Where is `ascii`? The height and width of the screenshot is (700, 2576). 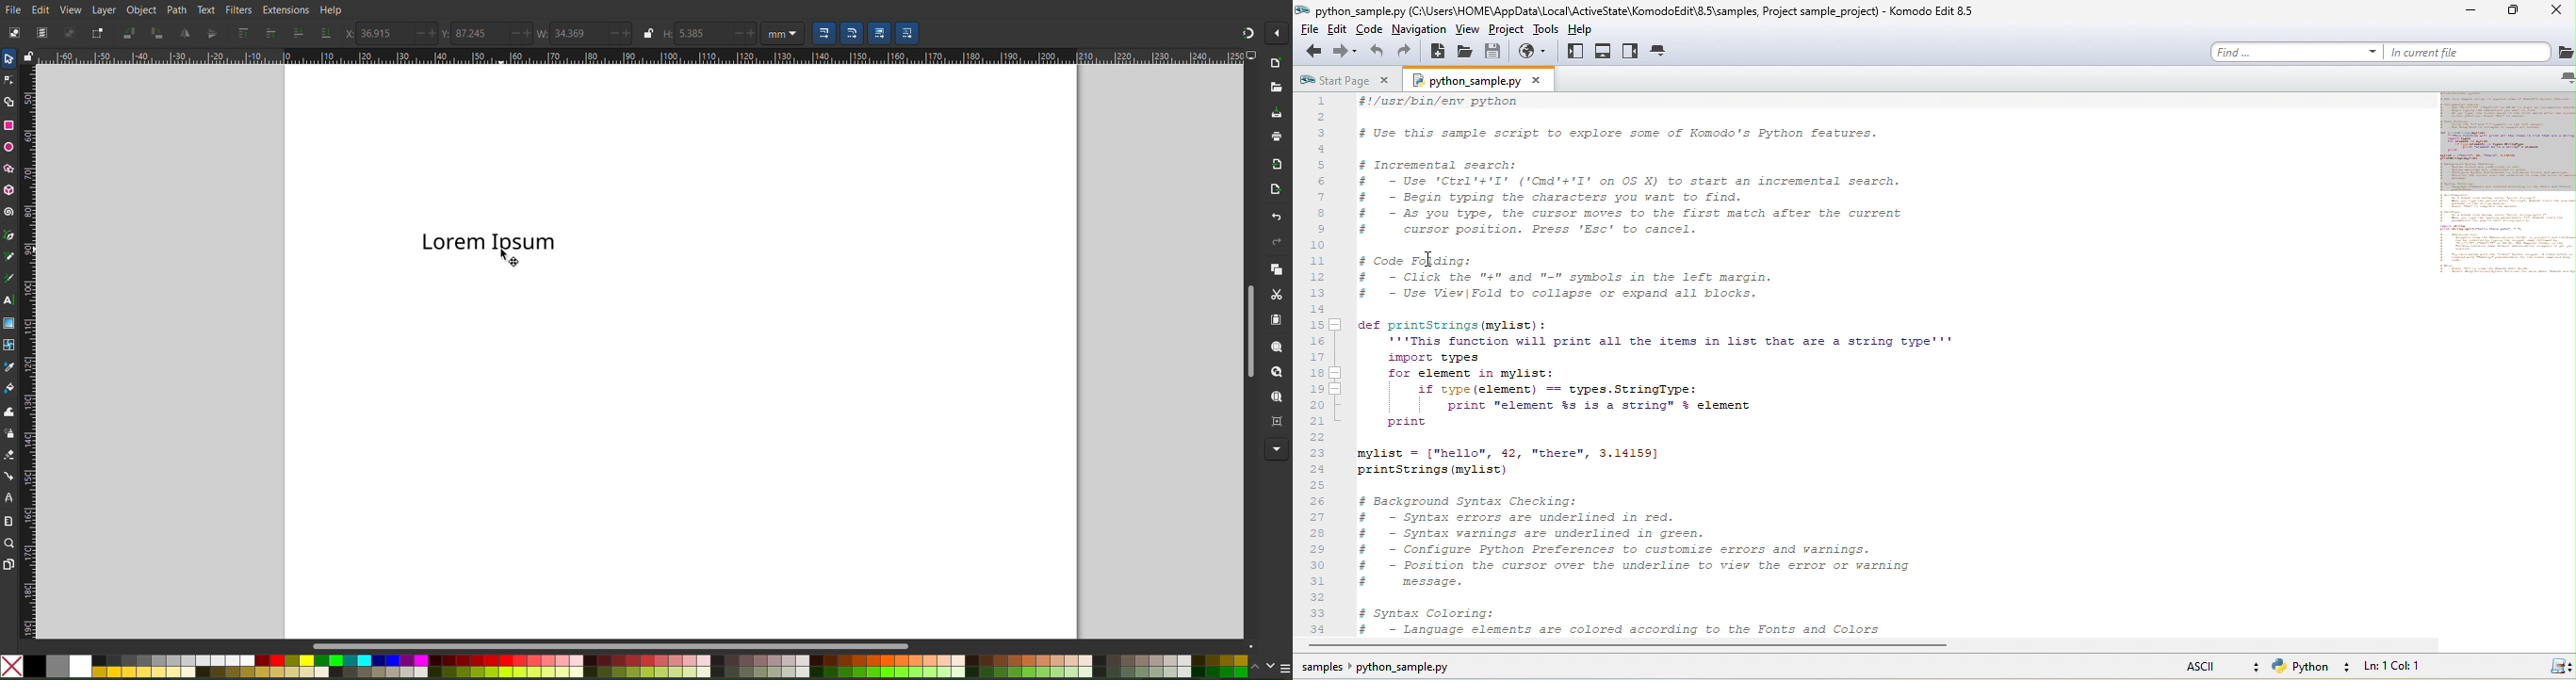
ascii is located at coordinates (2221, 668).